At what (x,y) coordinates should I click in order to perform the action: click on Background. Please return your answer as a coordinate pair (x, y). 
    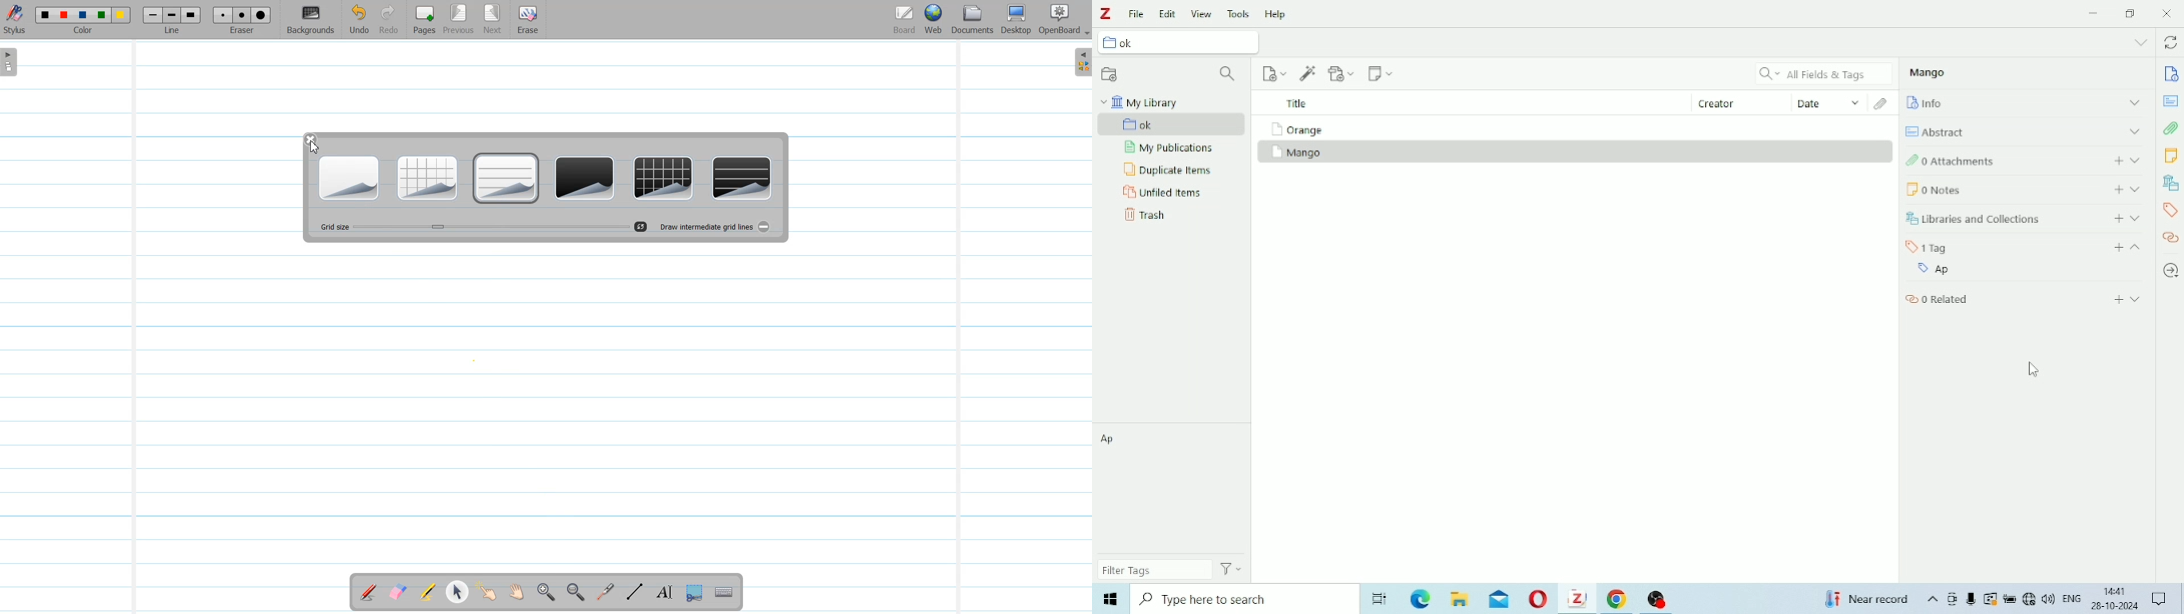
    Looking at the image, I should click on (312, 20).